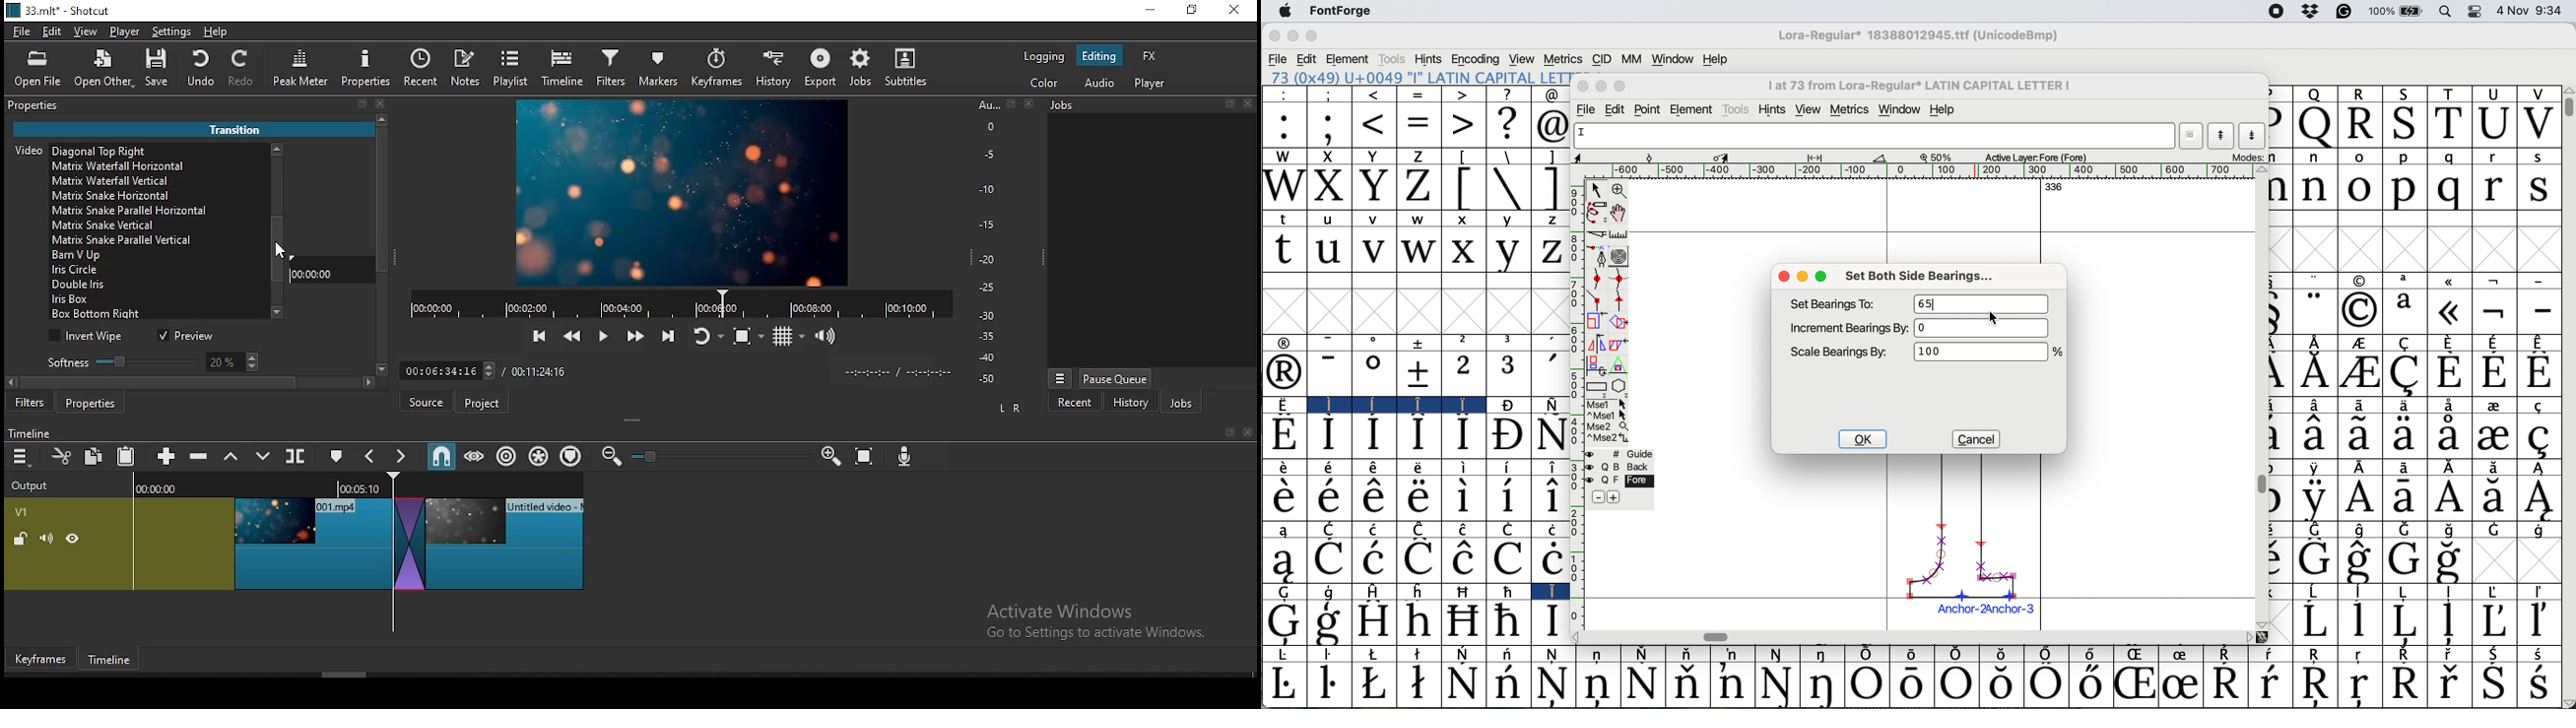 The height and width of the screenshot is (728, 2576). I want to click on , so click(1601, 156).